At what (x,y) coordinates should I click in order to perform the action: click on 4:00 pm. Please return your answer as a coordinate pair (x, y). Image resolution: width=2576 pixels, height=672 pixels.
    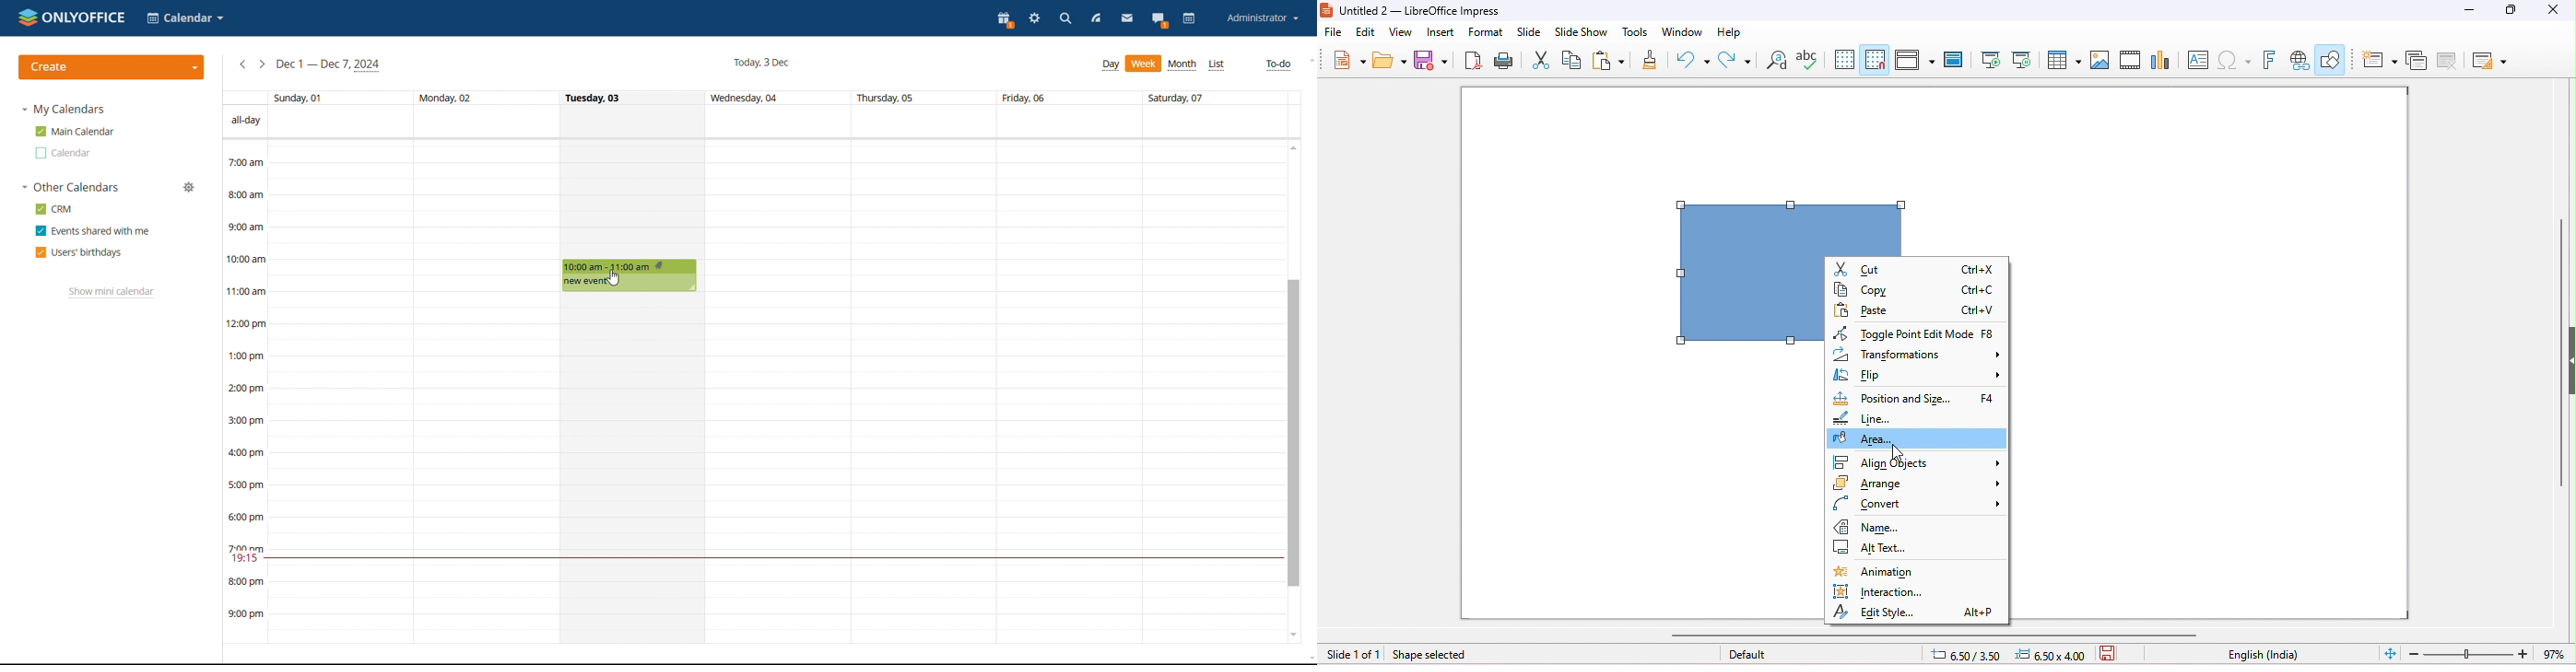
    Looking at the image, I should click on (248, 452).